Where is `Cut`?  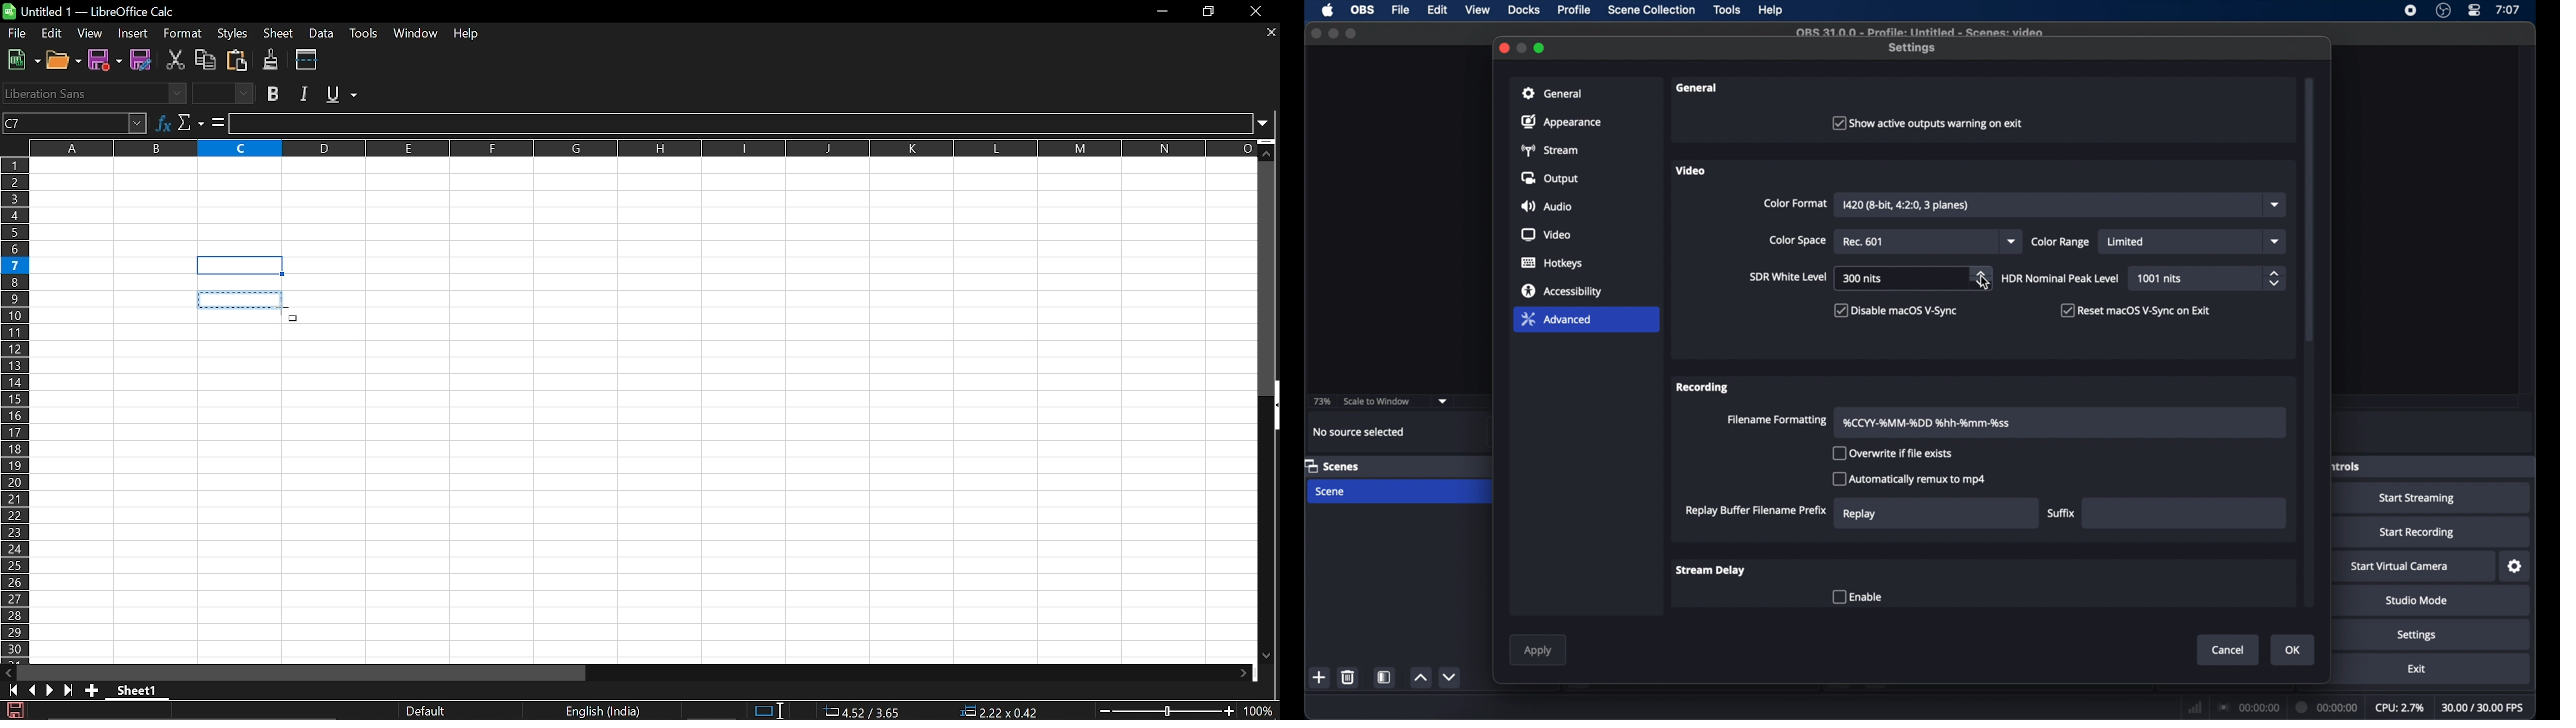 Cut is located at coordinates (175, 60).